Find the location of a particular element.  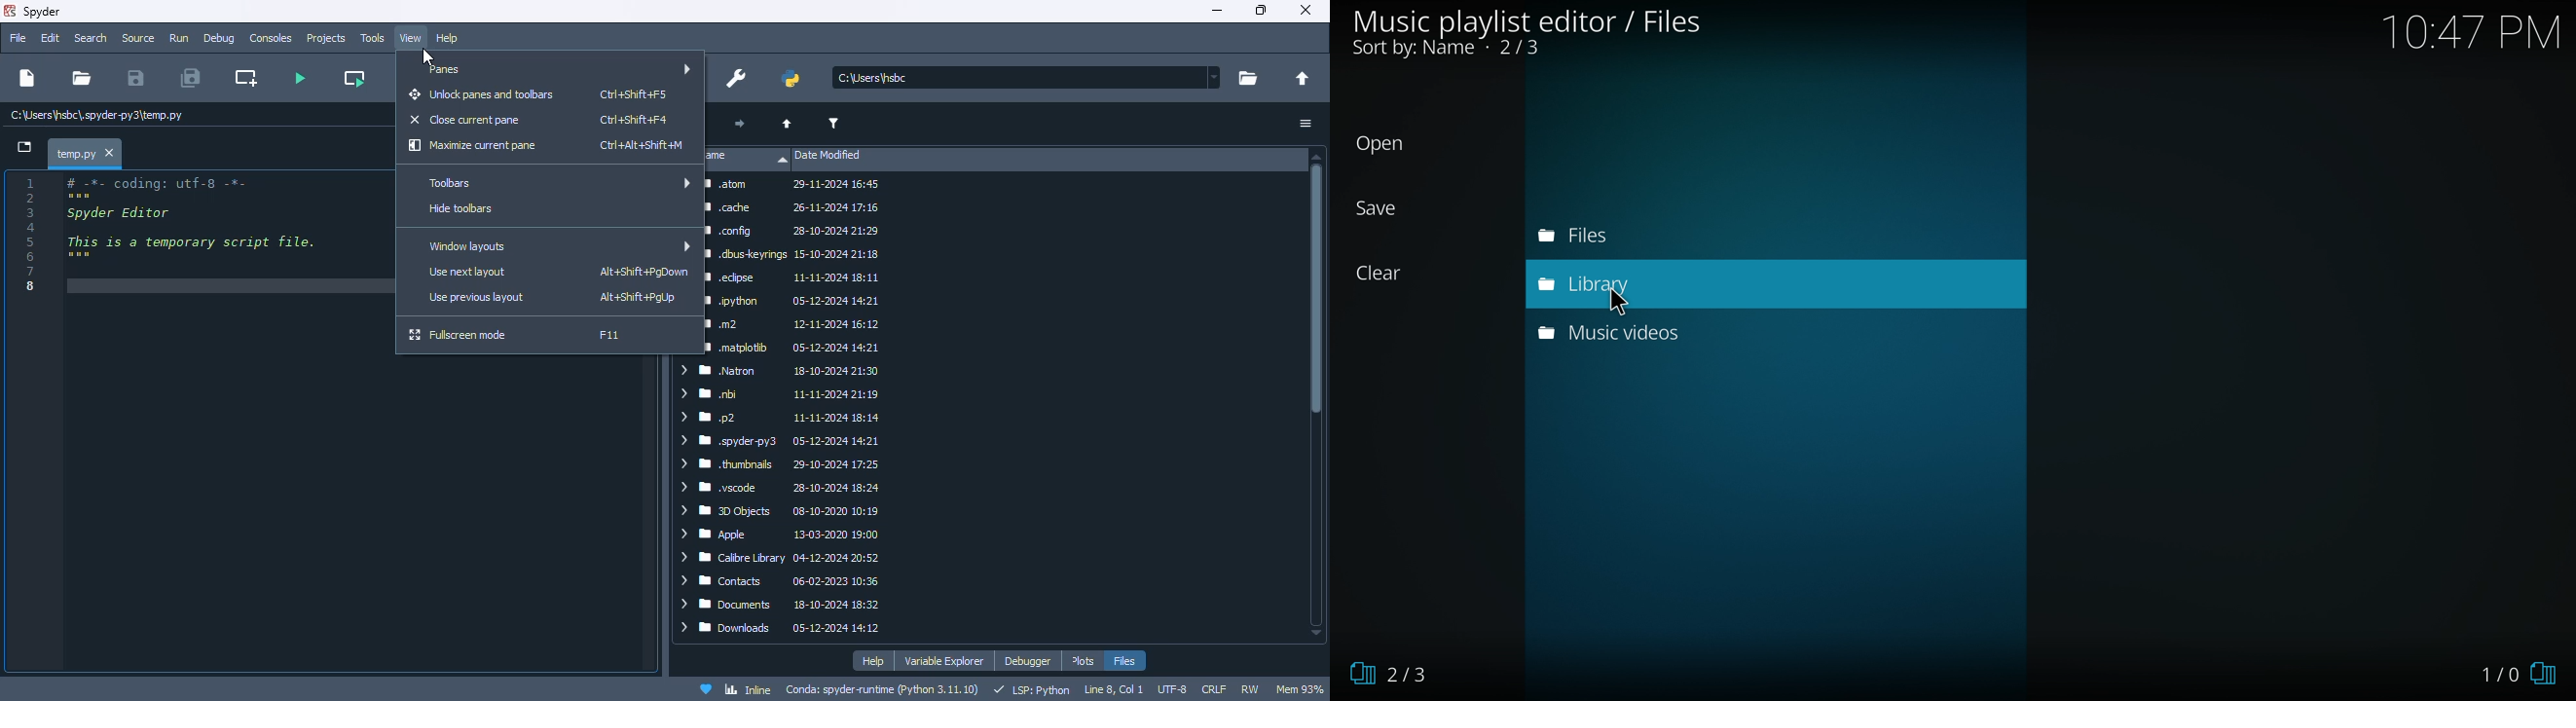

save all files is located at coordinates (191, 78).